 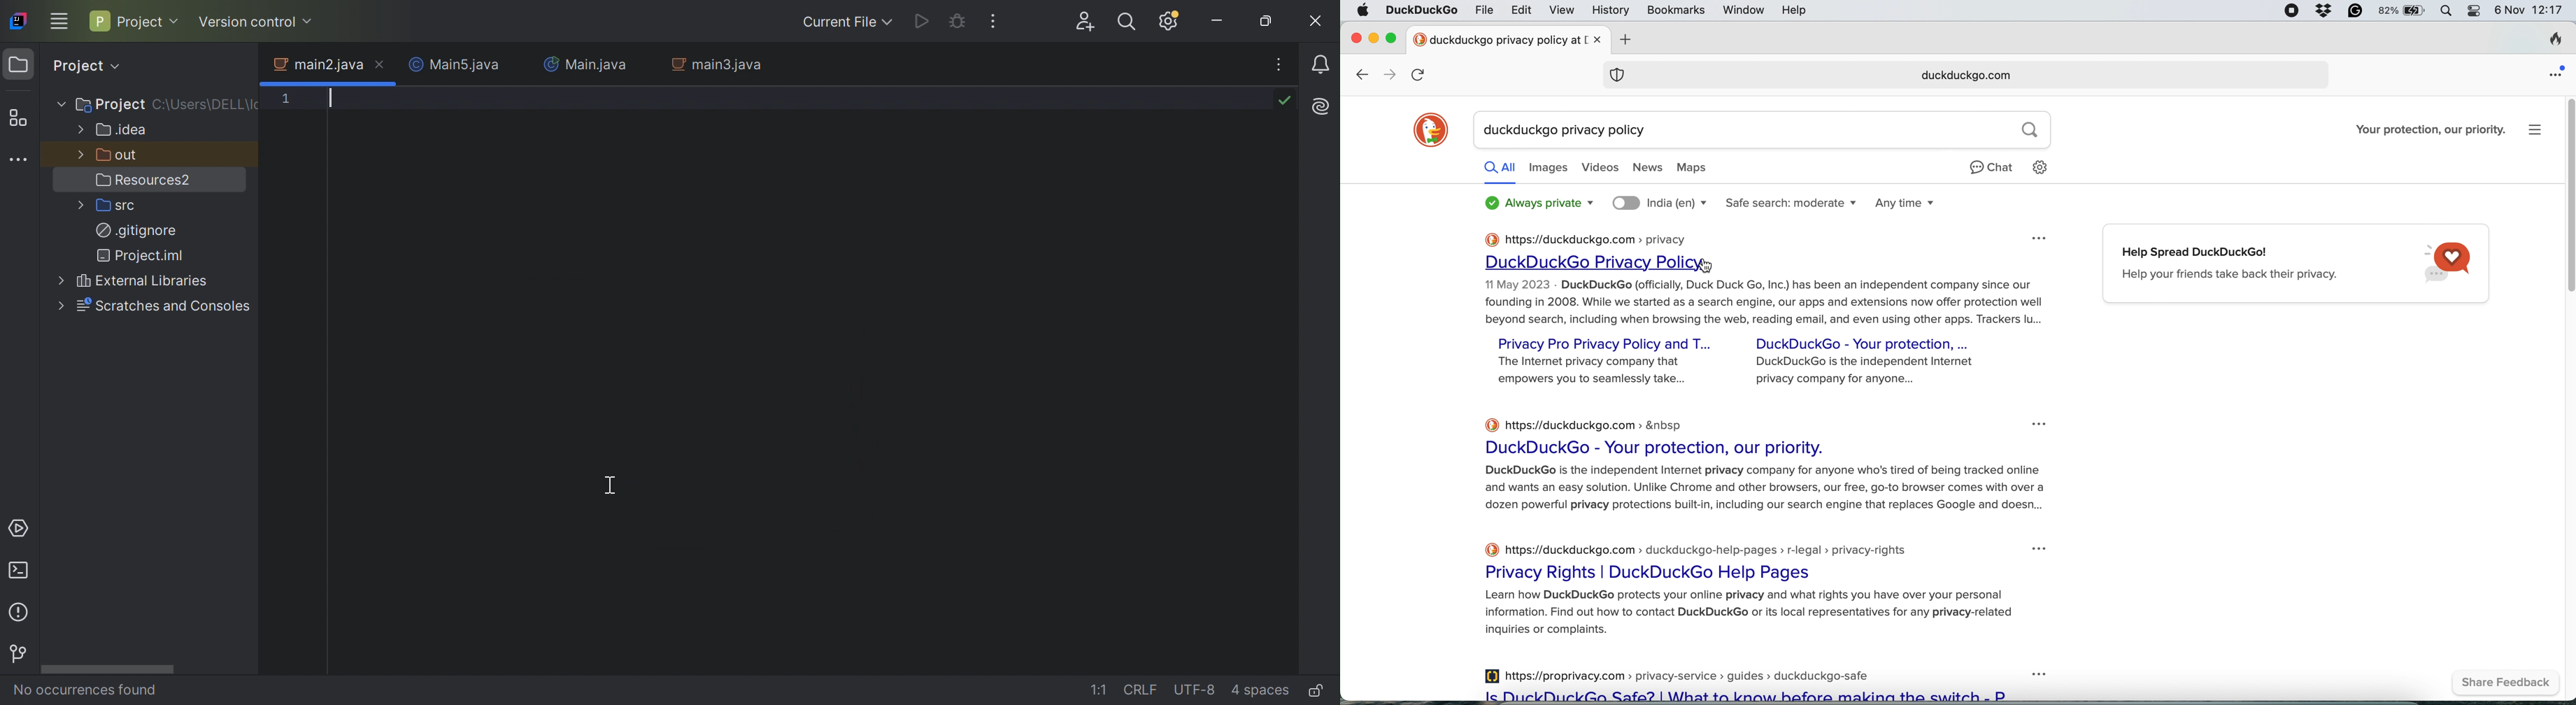 I want to click on system logo, so click(x=1364, y=11).